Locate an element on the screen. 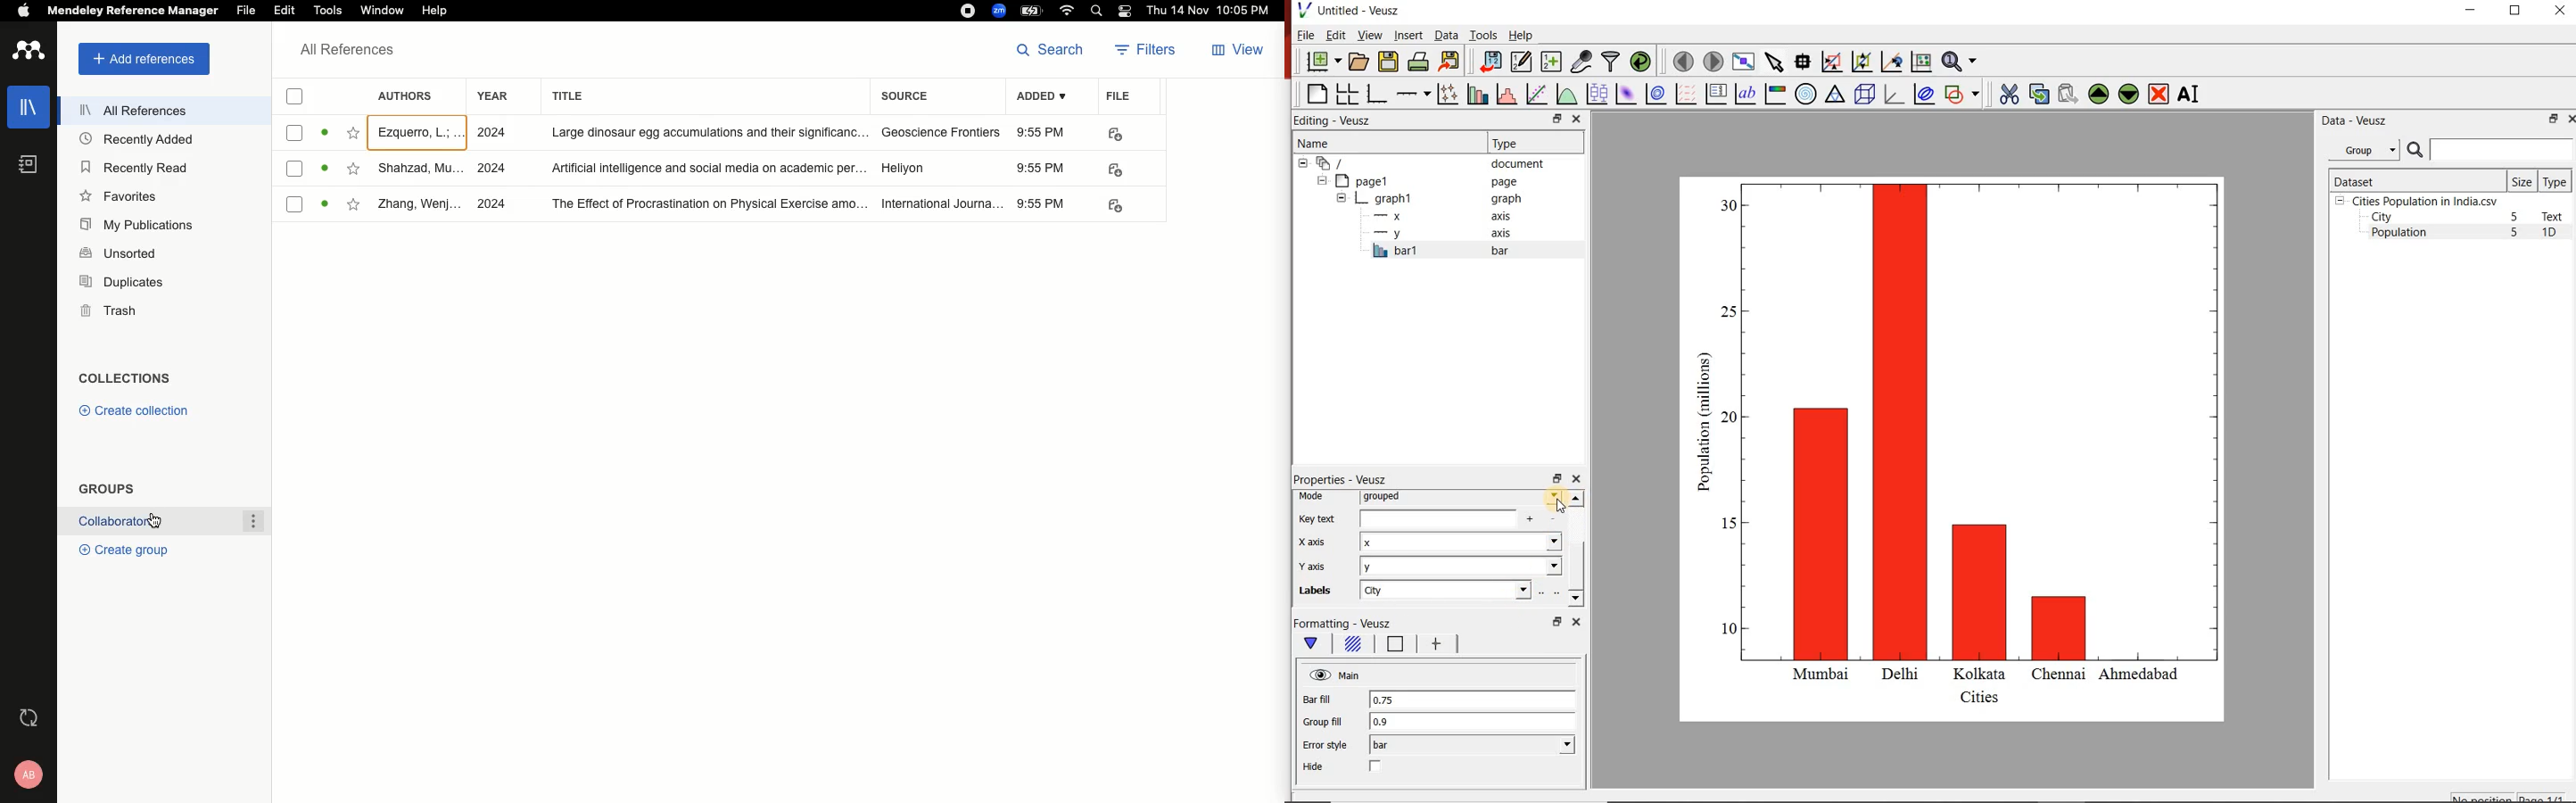 The width and height of the screenshot is (2576, 812). checkbox is located at coordinates (293, 204).